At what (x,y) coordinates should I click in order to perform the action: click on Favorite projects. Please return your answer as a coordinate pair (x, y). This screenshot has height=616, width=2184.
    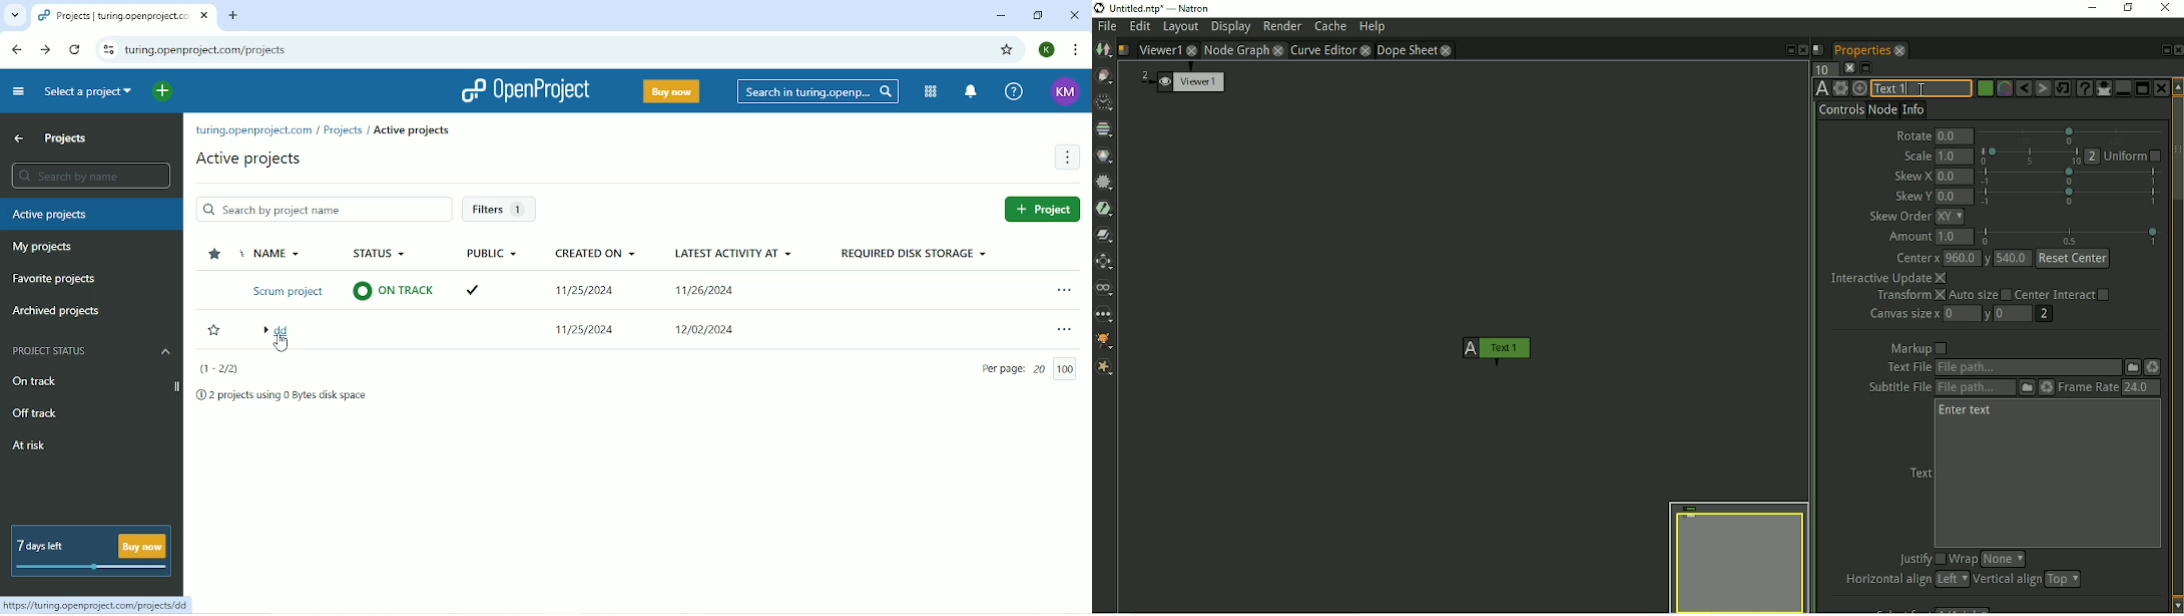
    Looking at the image, I should click on (61, 279).